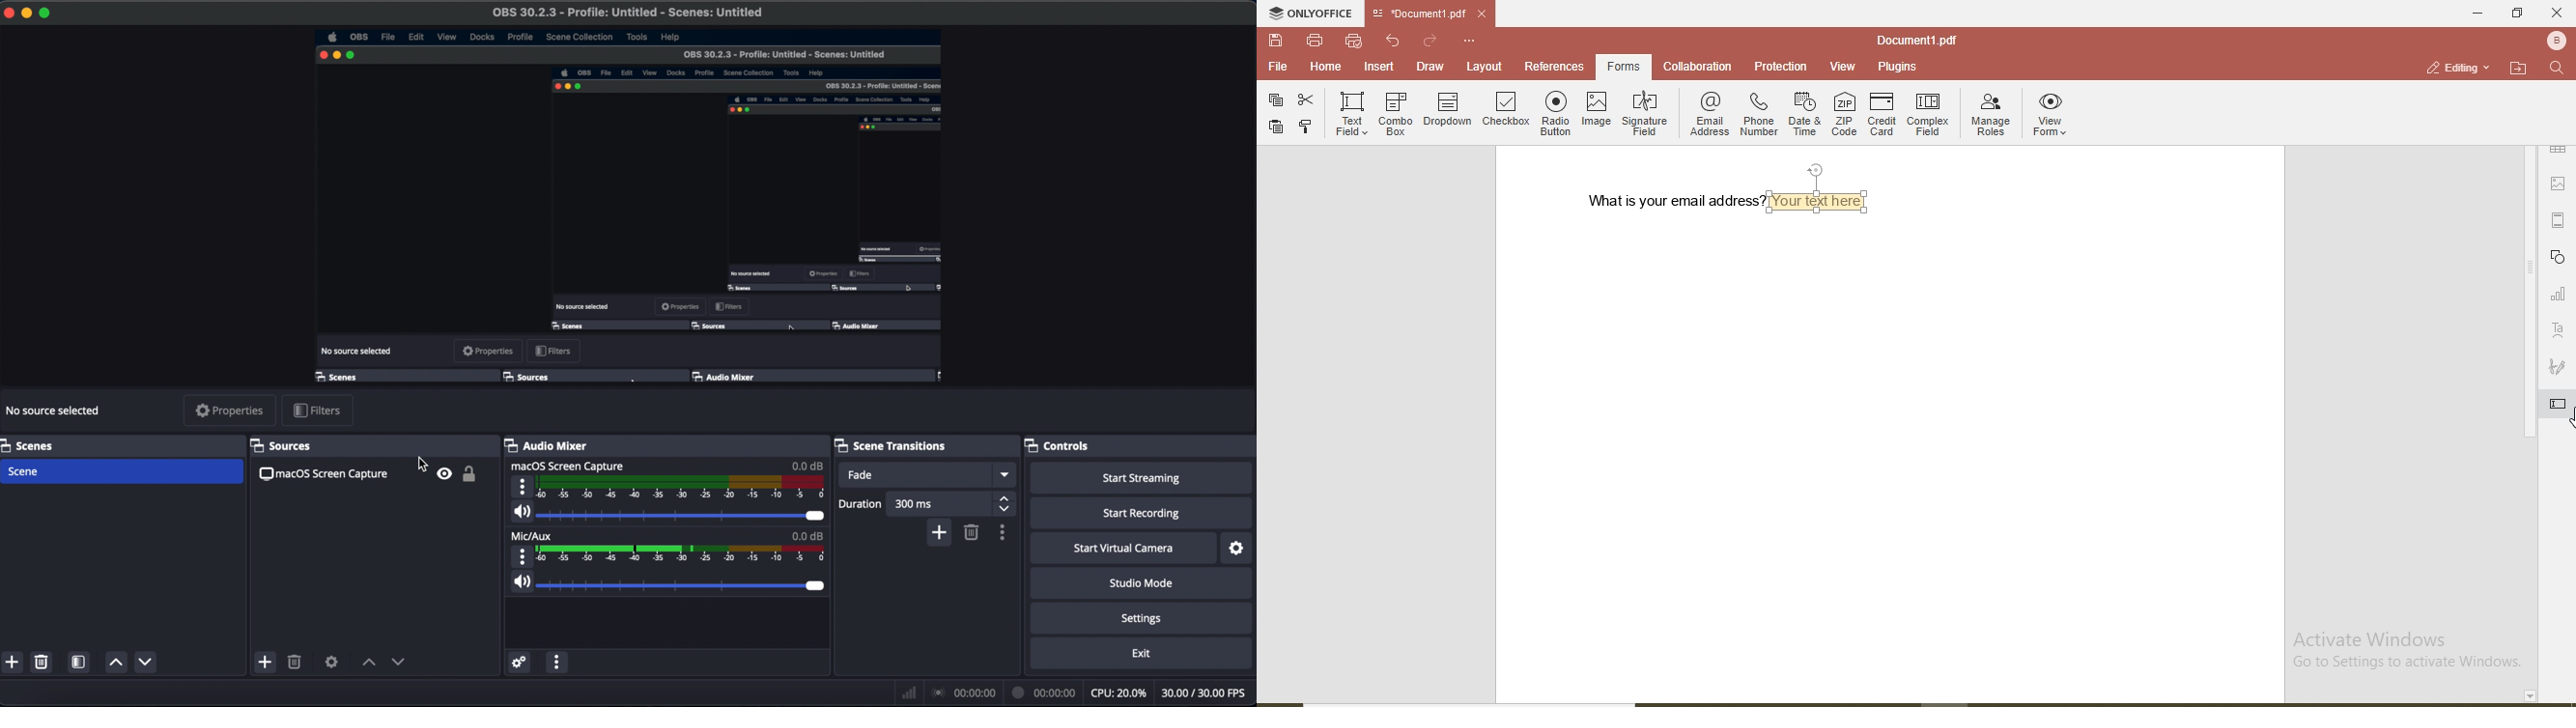 This screenshot has height=728, width=2576. I want to click on add configurable transition, so click(939, 532).